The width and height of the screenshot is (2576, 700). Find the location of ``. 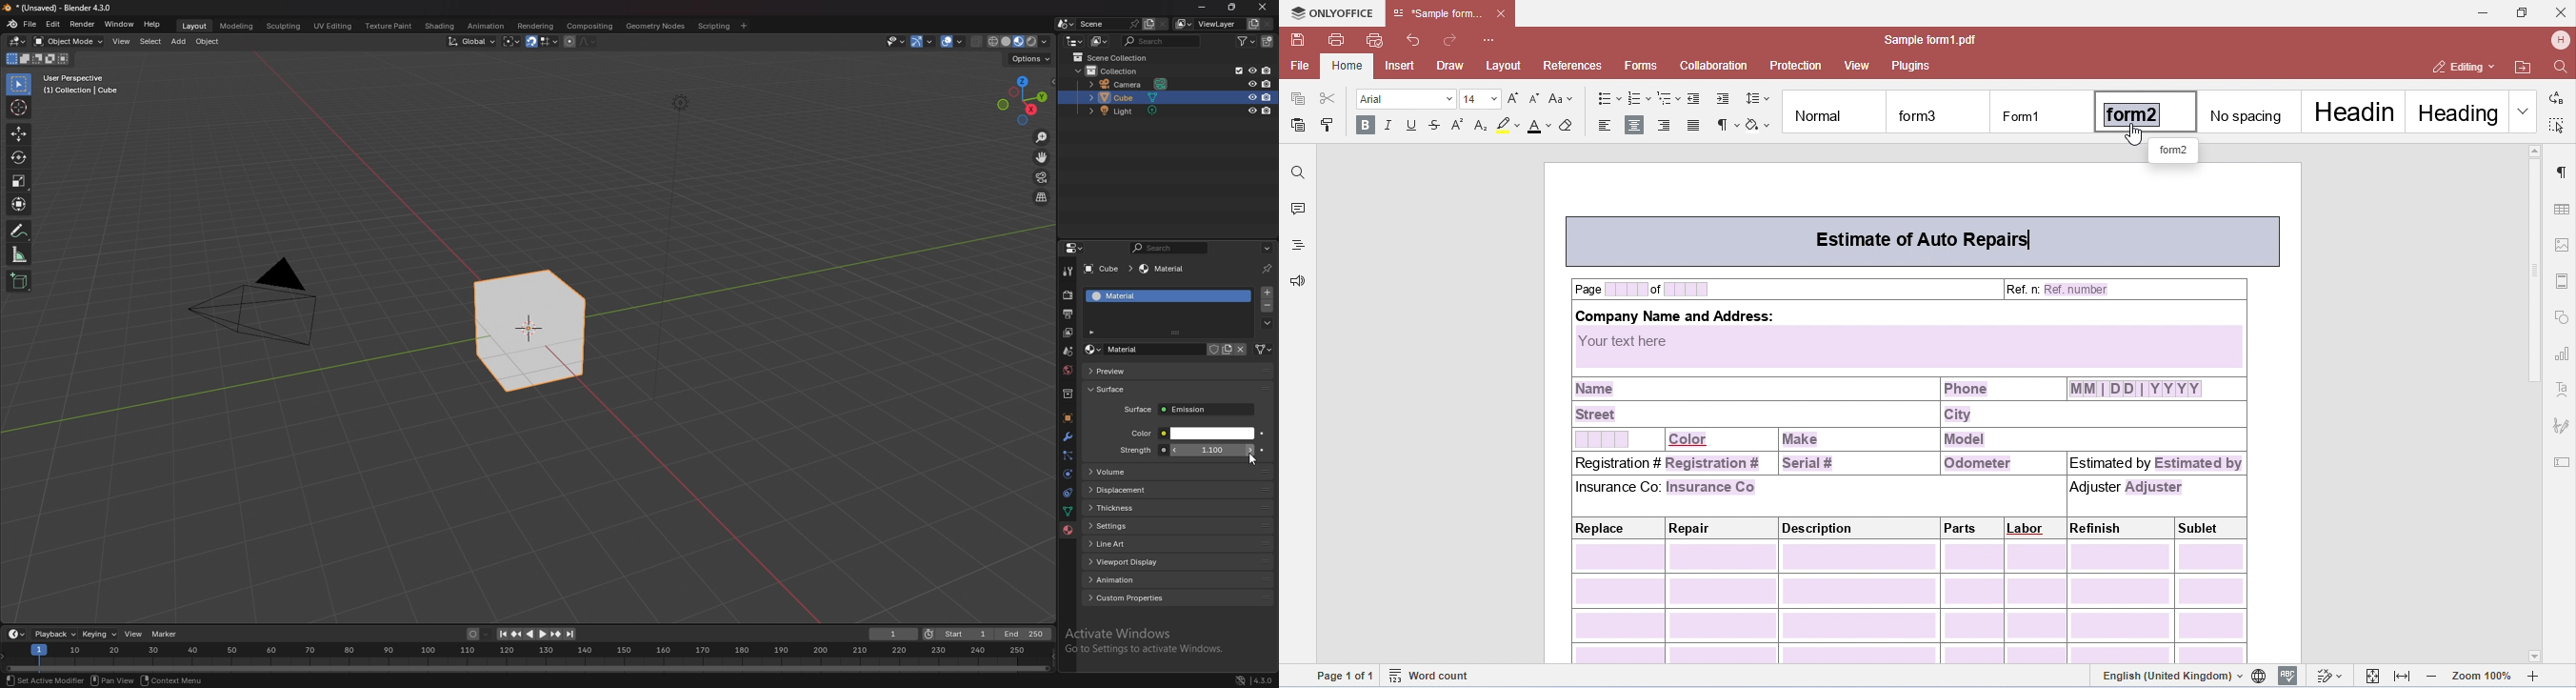

 is located at coordinates (256, 307).